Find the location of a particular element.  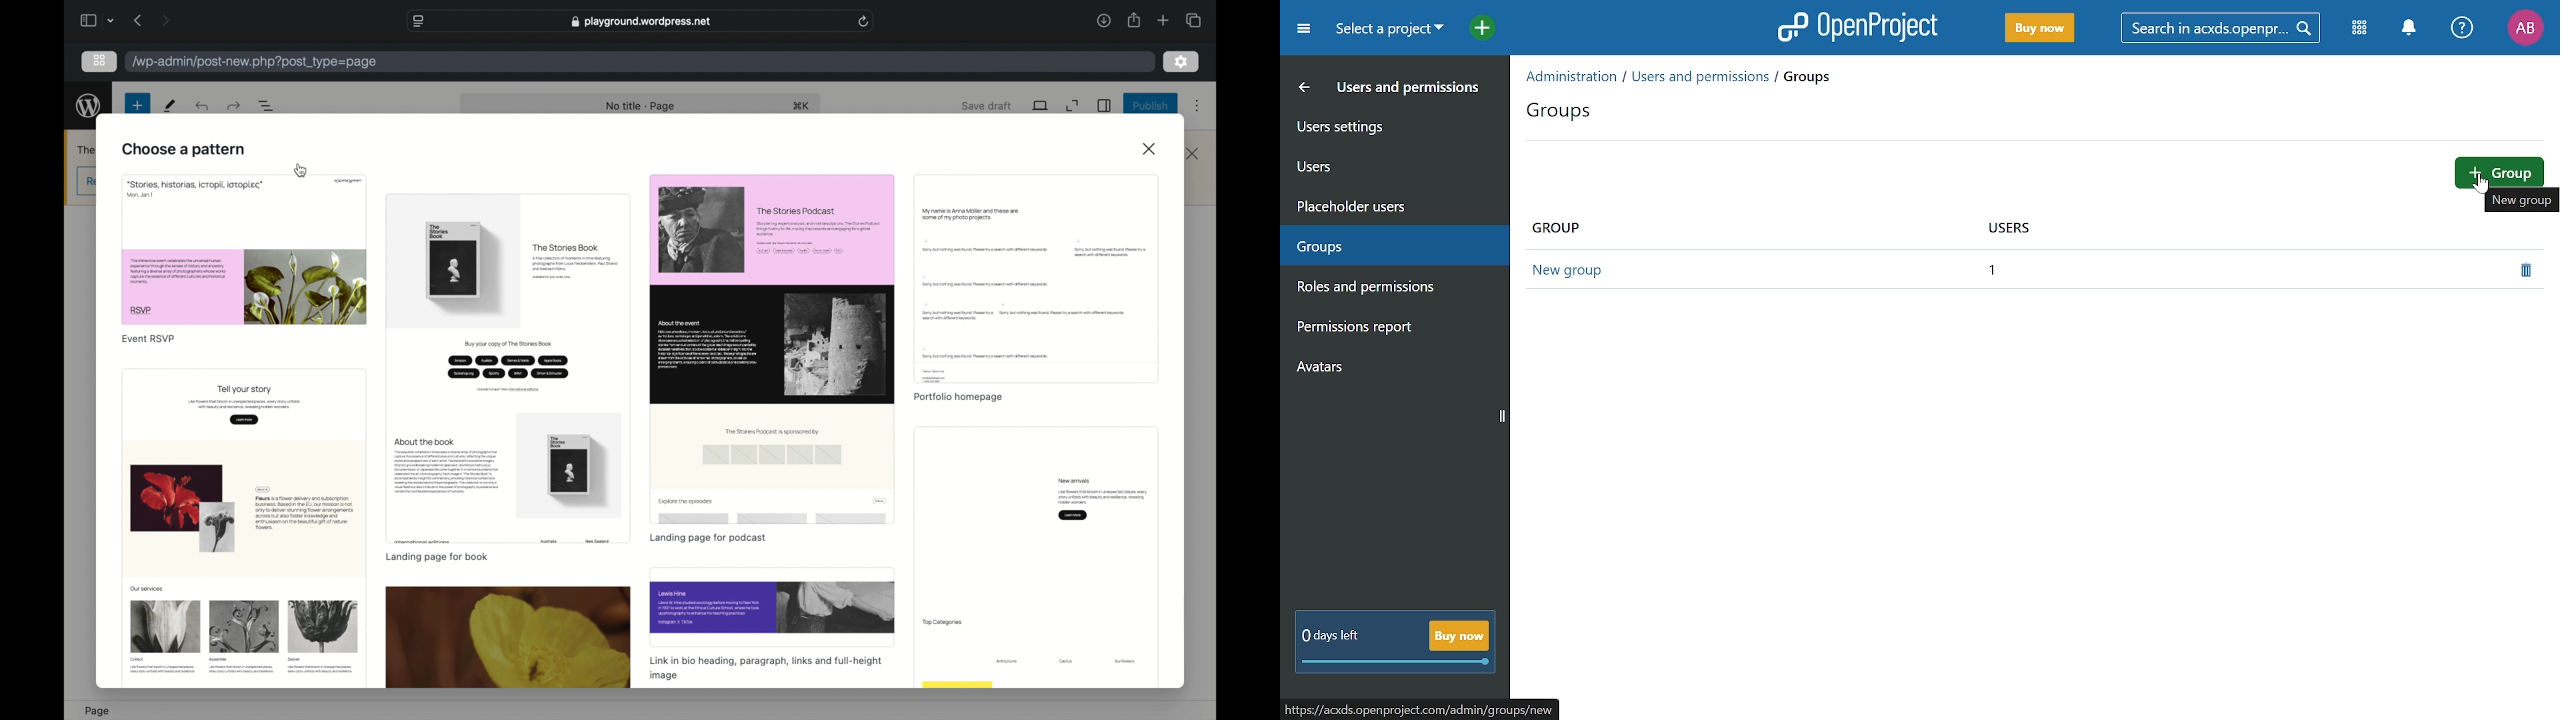

undo is located at coordinates (233, 106).